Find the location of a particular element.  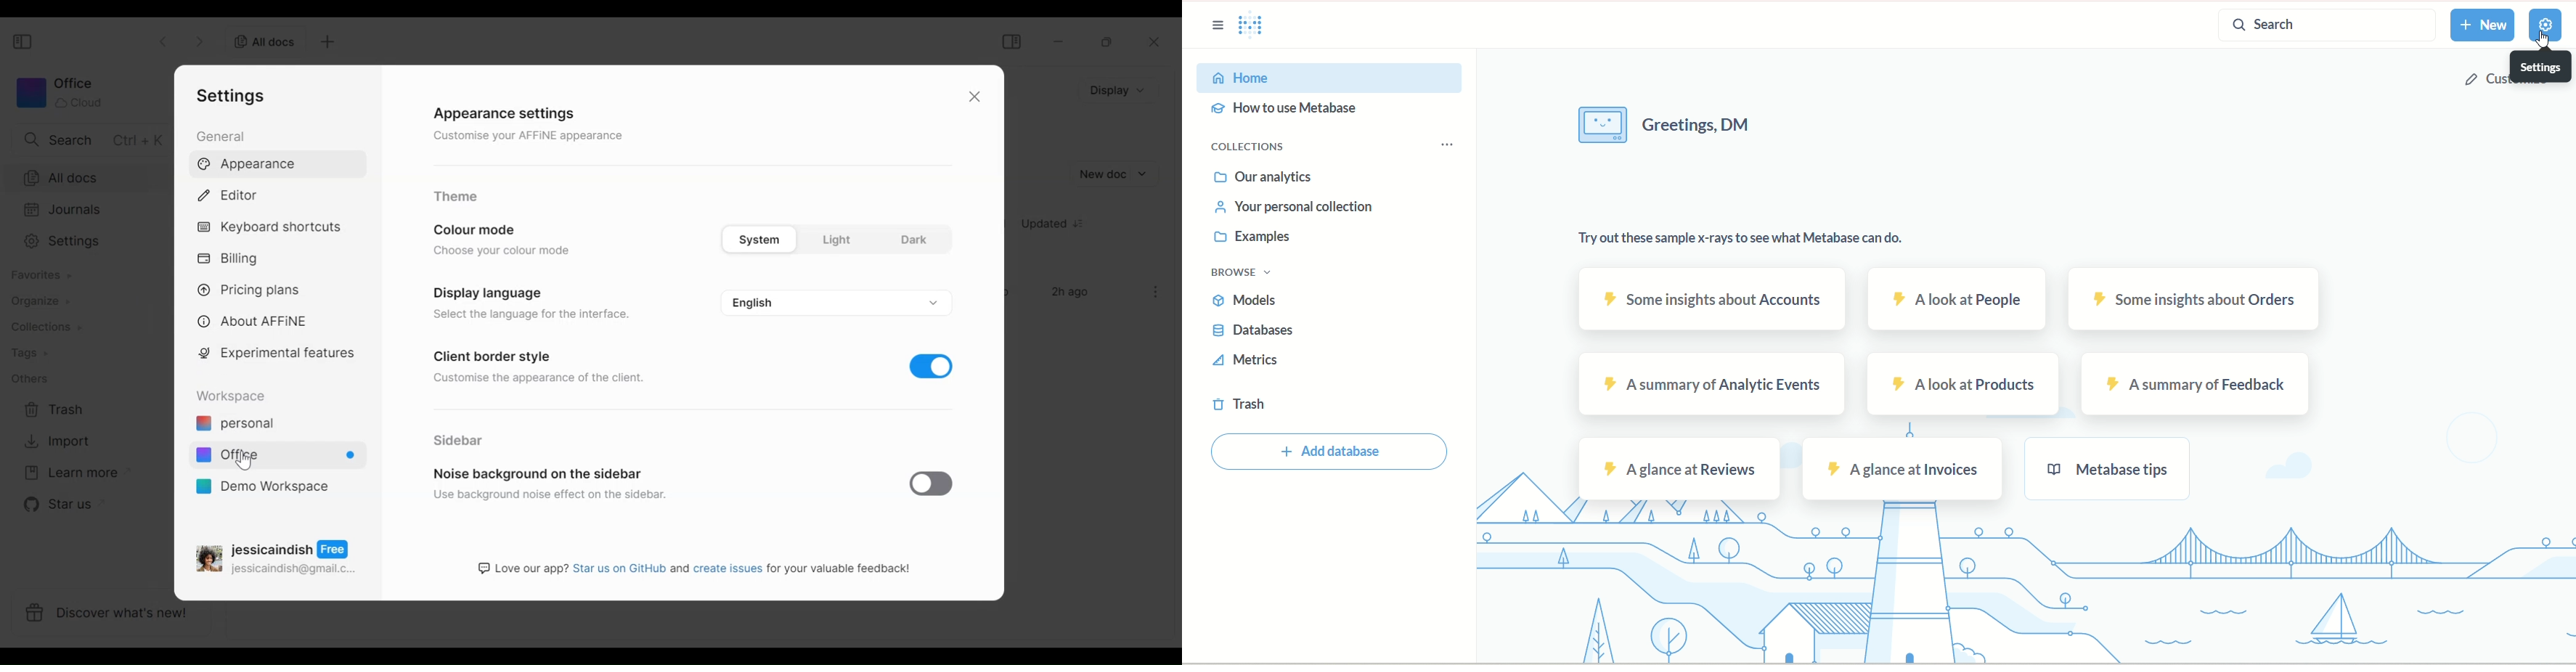

Updated is located at coordinates (1057, 225).